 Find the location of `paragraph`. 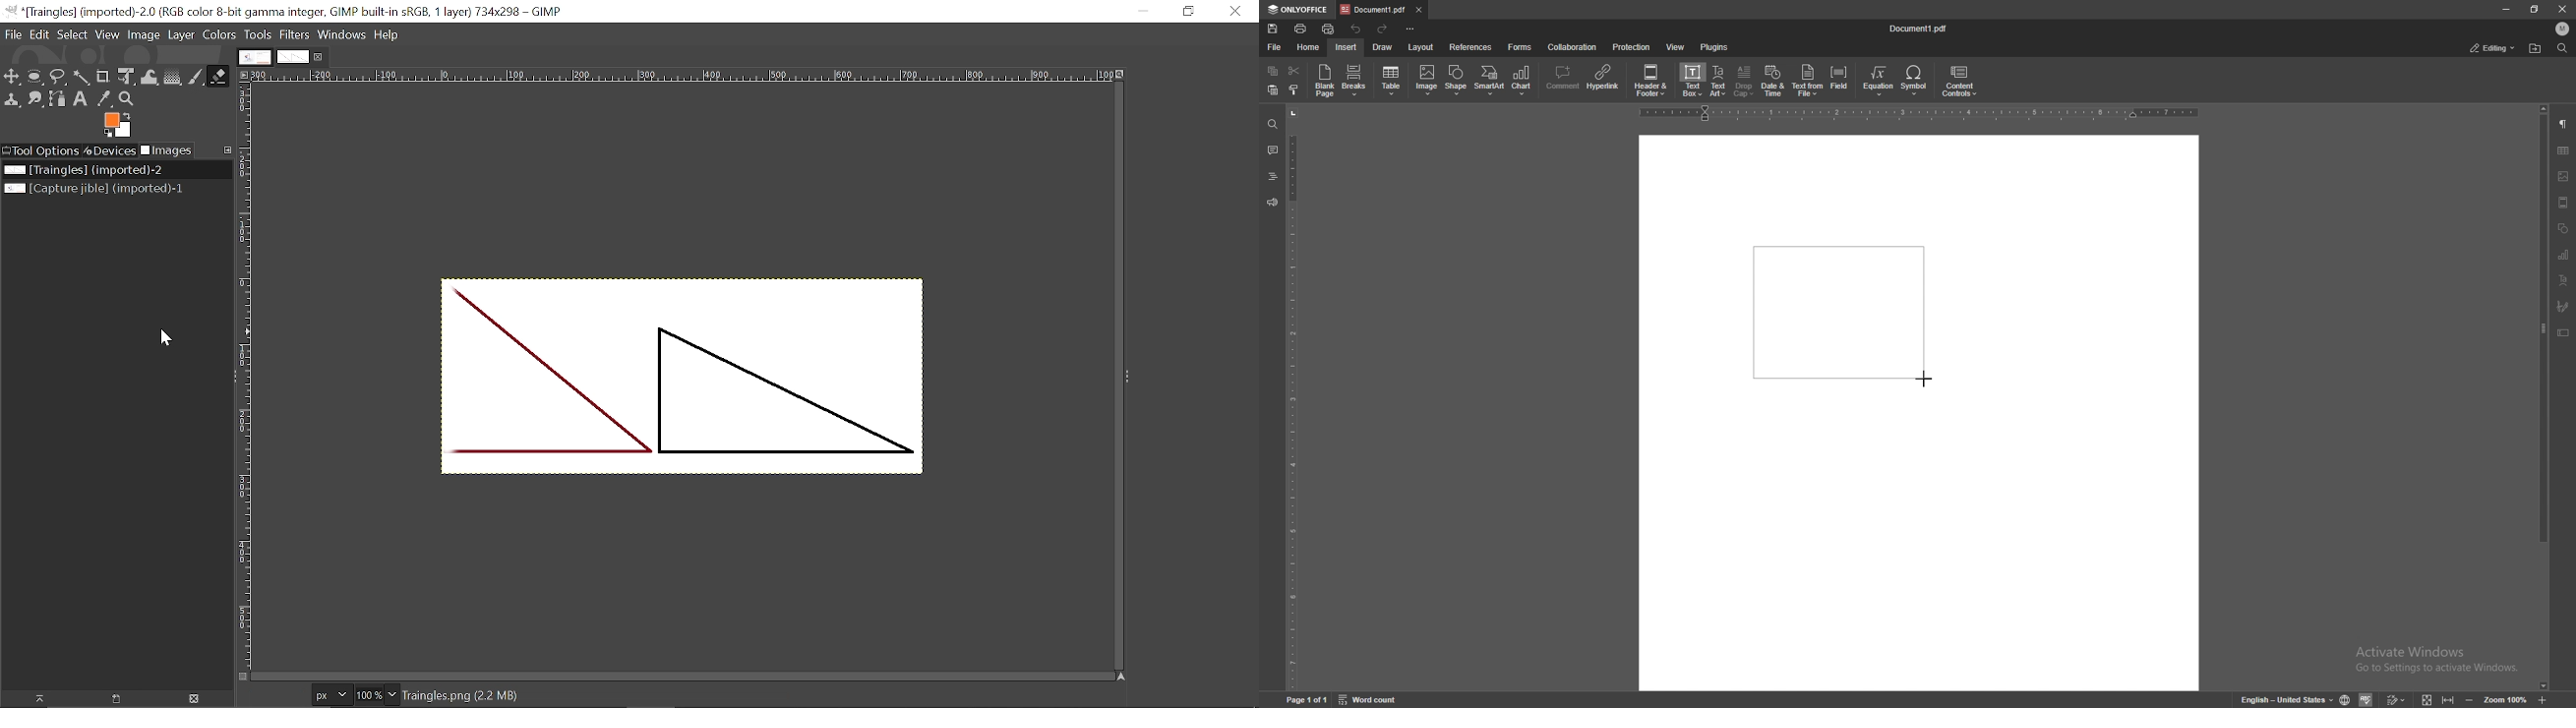

paragraph is located at coordinates (2565, 123).